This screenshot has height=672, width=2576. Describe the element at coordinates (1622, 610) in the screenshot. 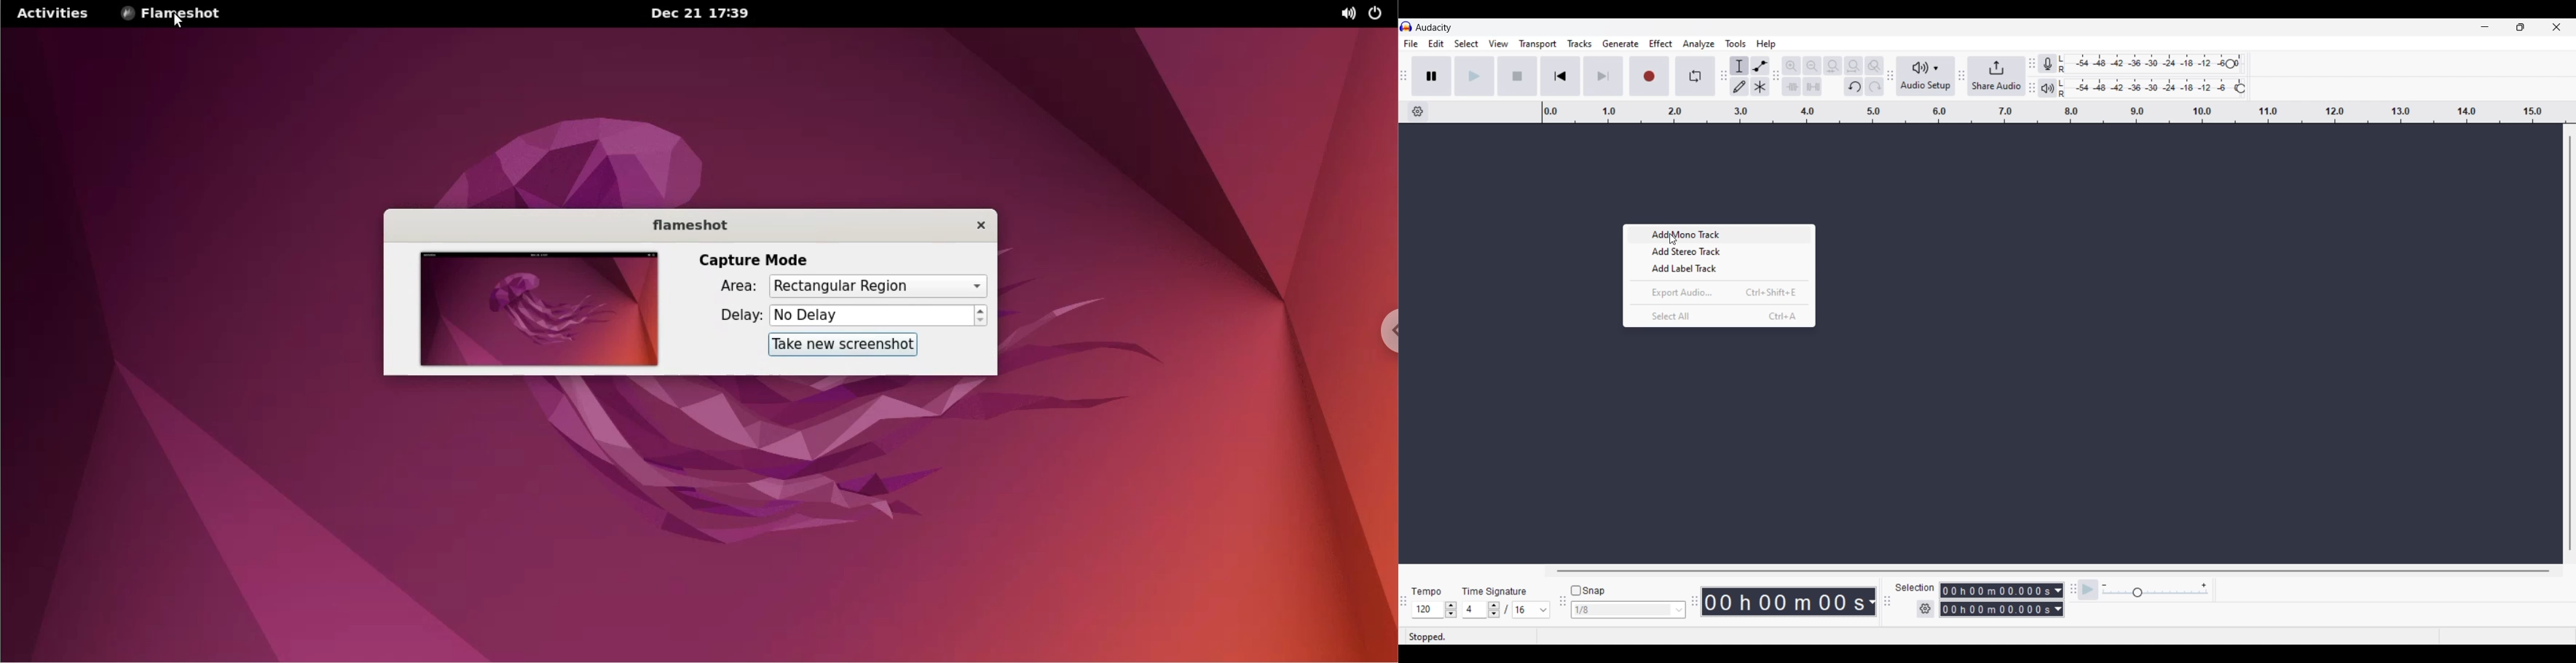

I see `Type in snap input` at that location.